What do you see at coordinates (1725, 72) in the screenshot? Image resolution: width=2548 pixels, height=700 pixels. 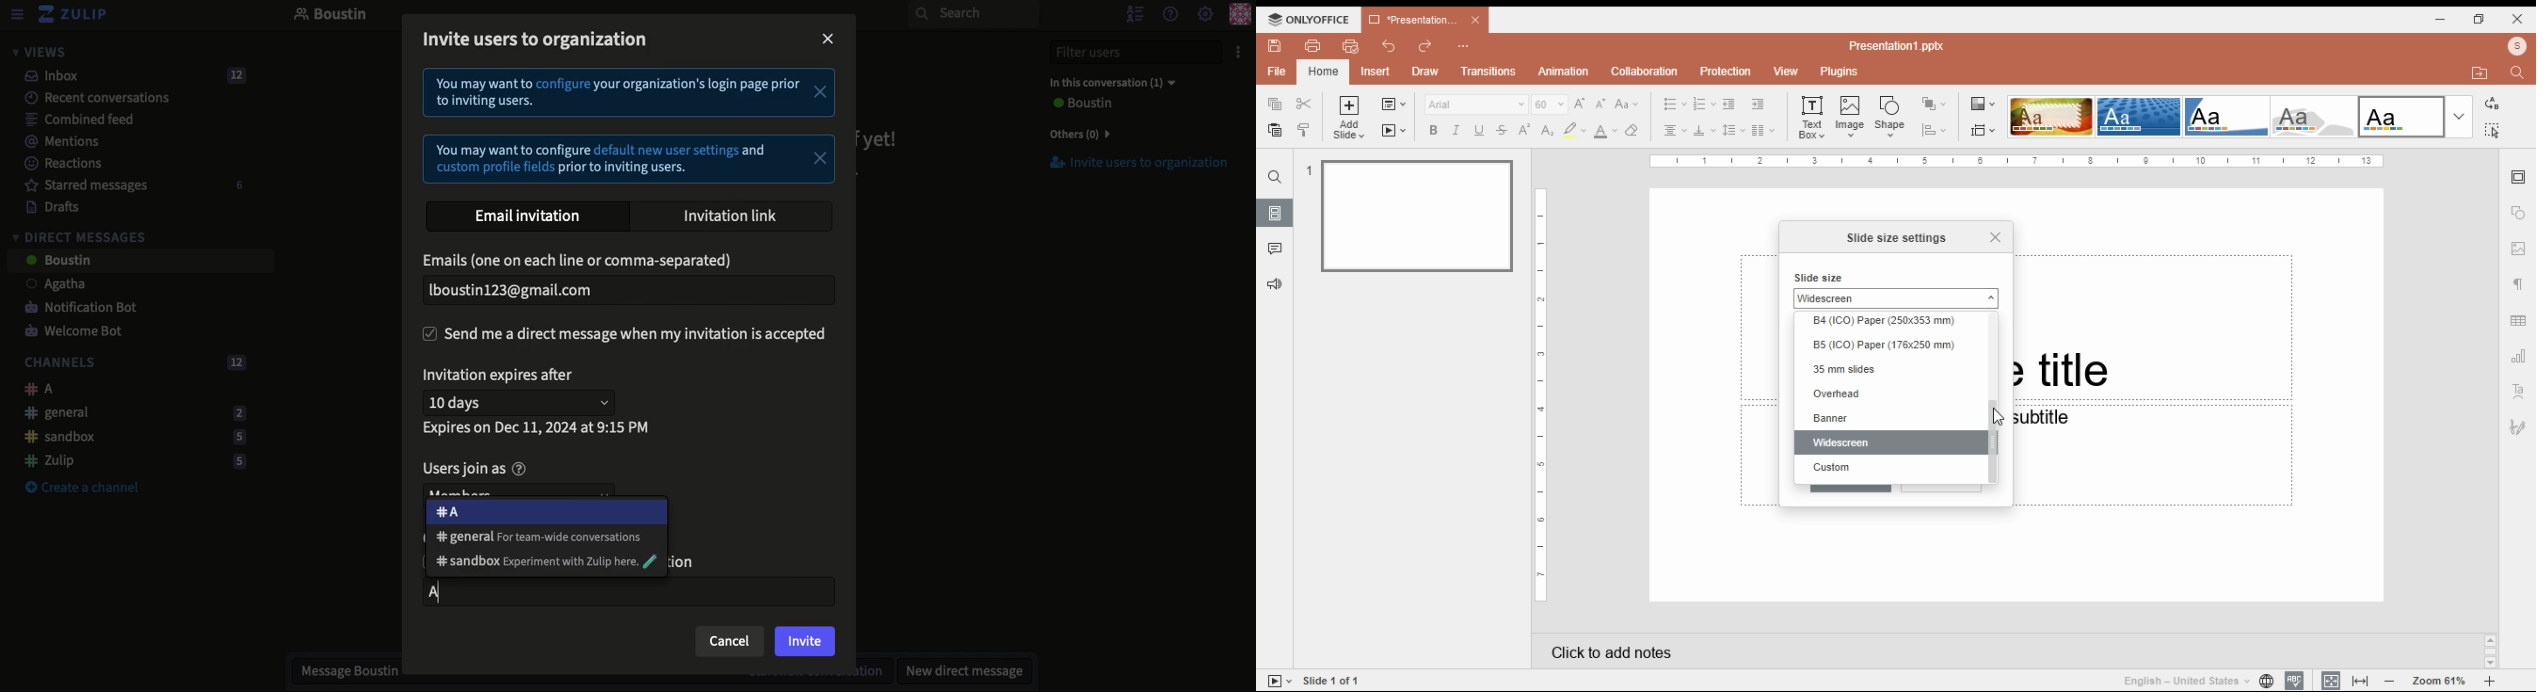 I see `protection` at bounding box center [1725, 72].